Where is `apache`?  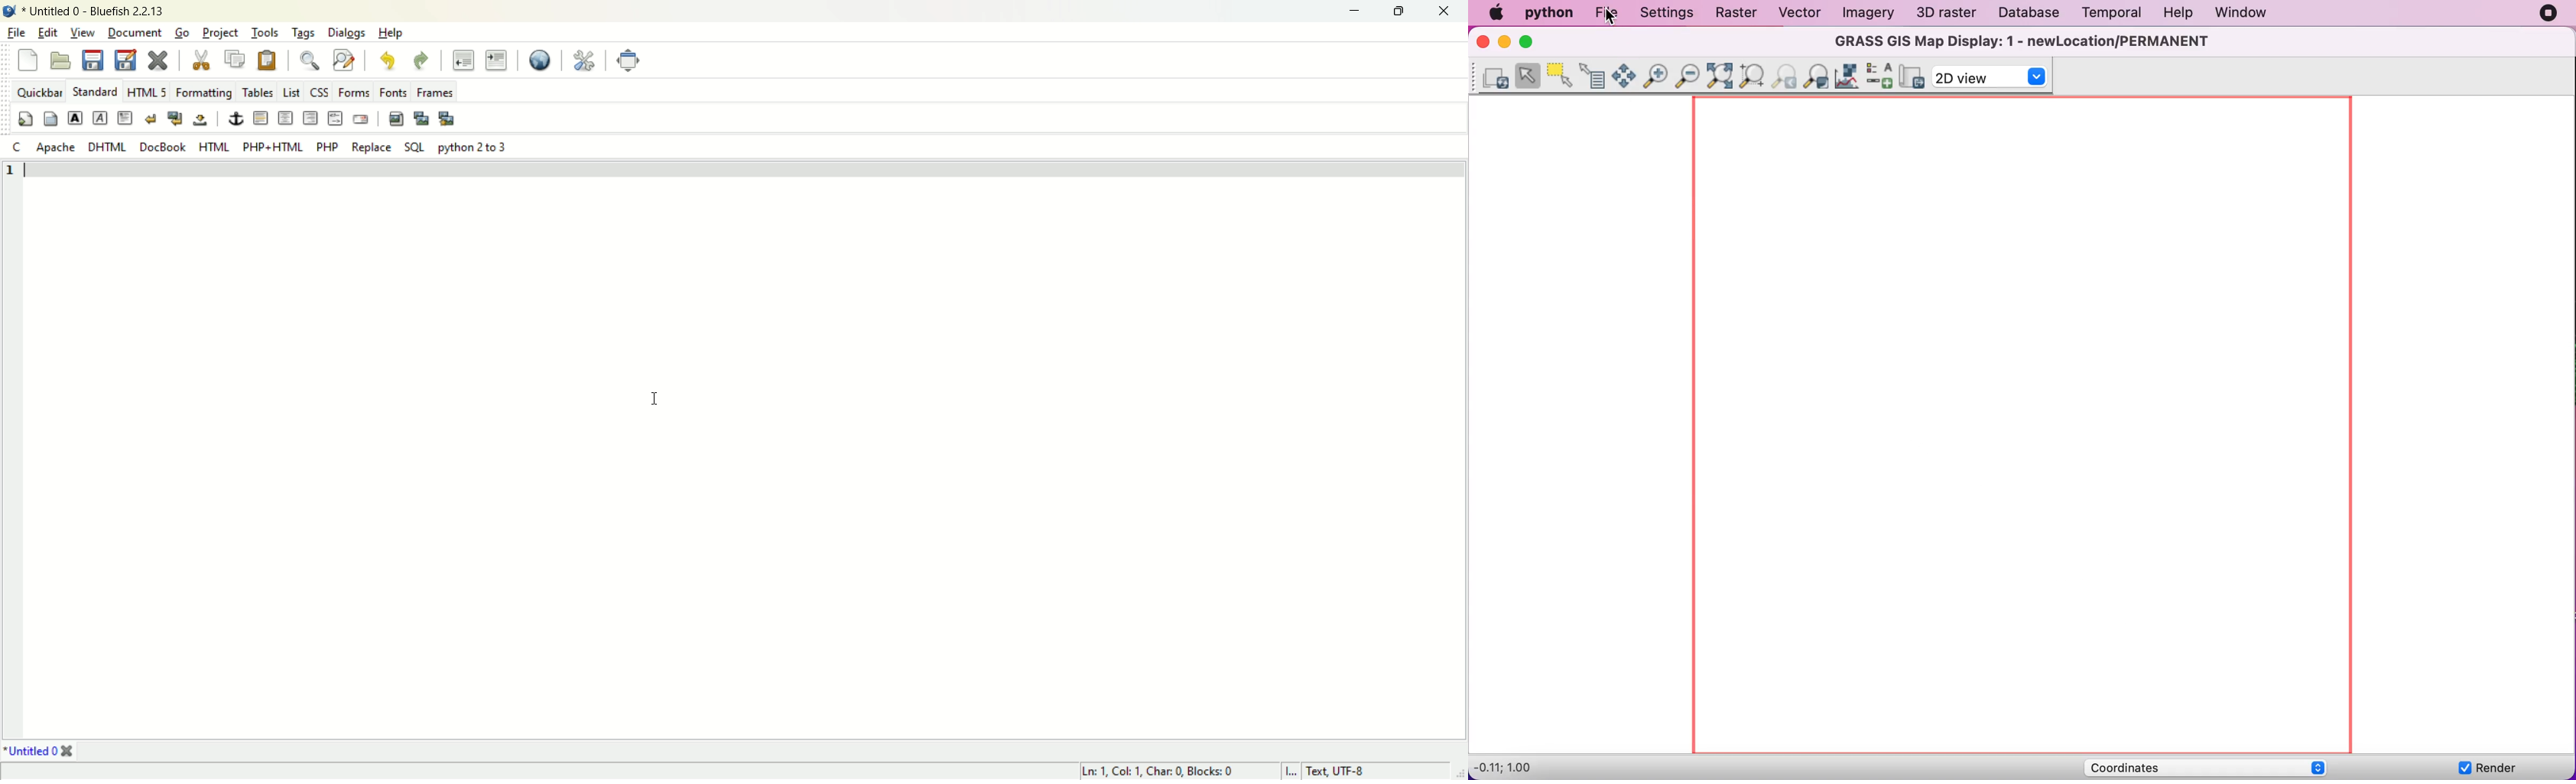
apache is located at coordinates (56, 148).